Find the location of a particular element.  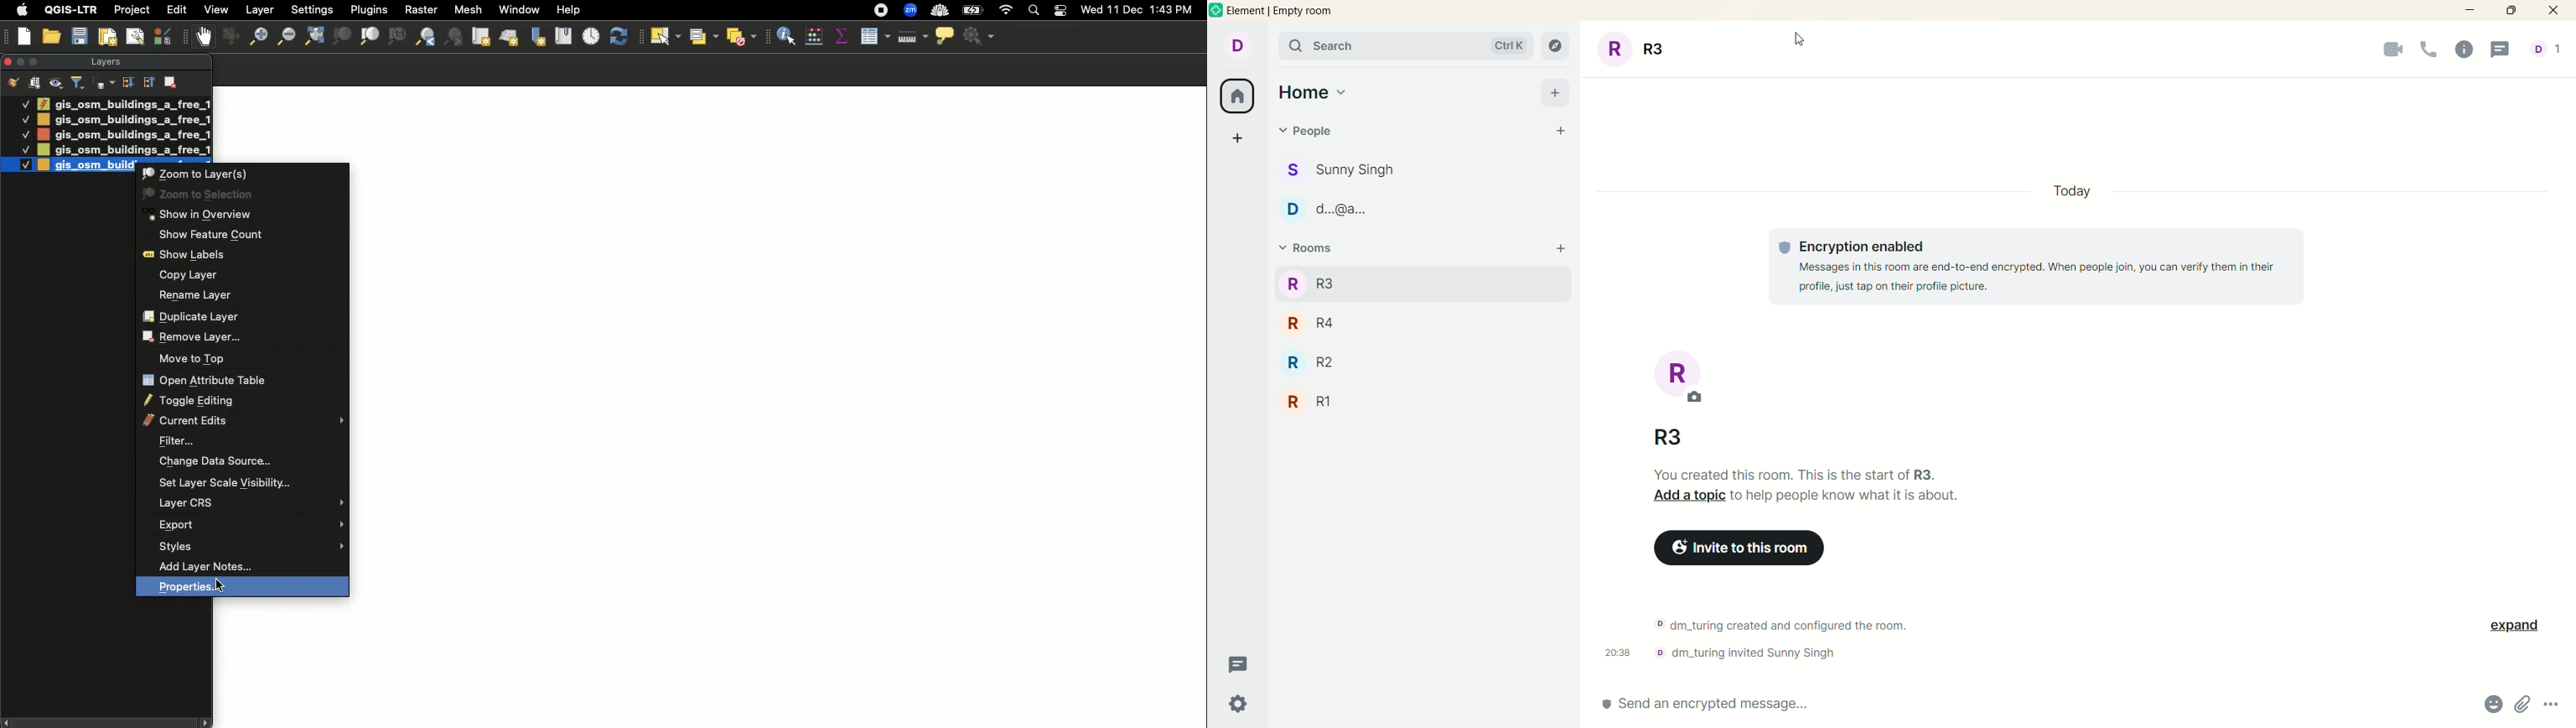

cursor is located at coordinates (1803, 41).